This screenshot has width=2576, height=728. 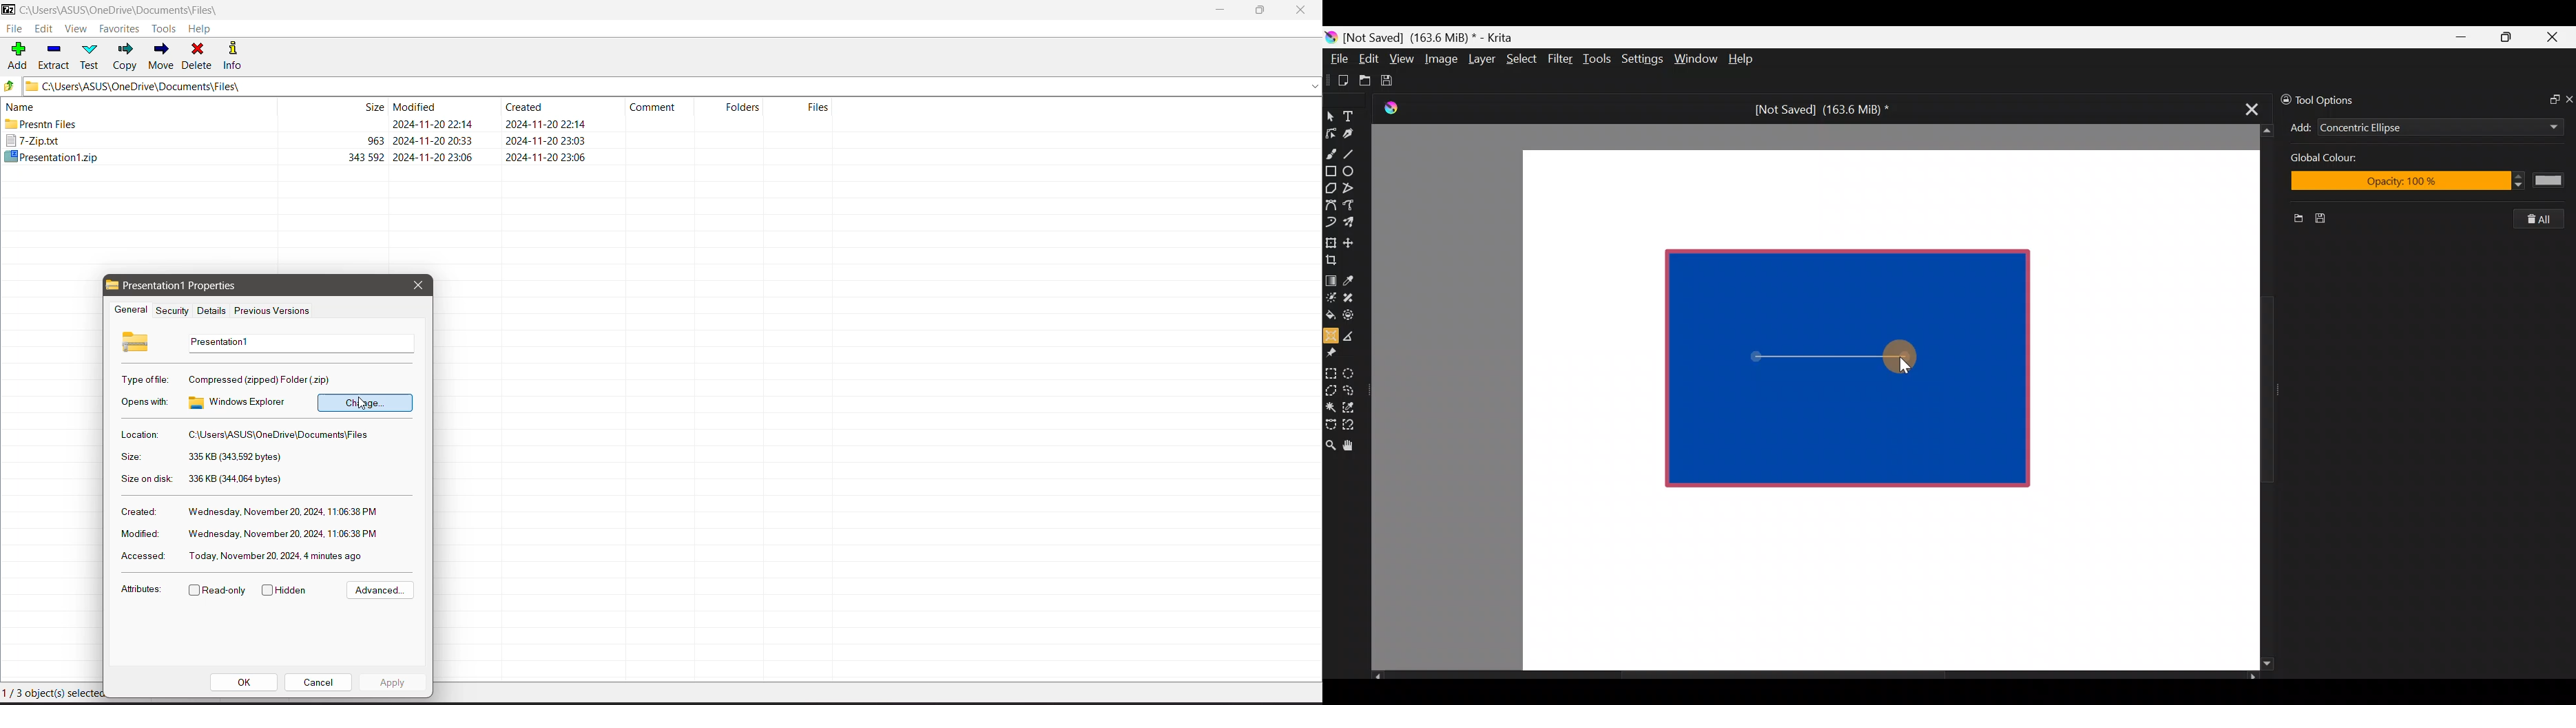 I want to click on Open an existing document, so click(x=1366, y=82).